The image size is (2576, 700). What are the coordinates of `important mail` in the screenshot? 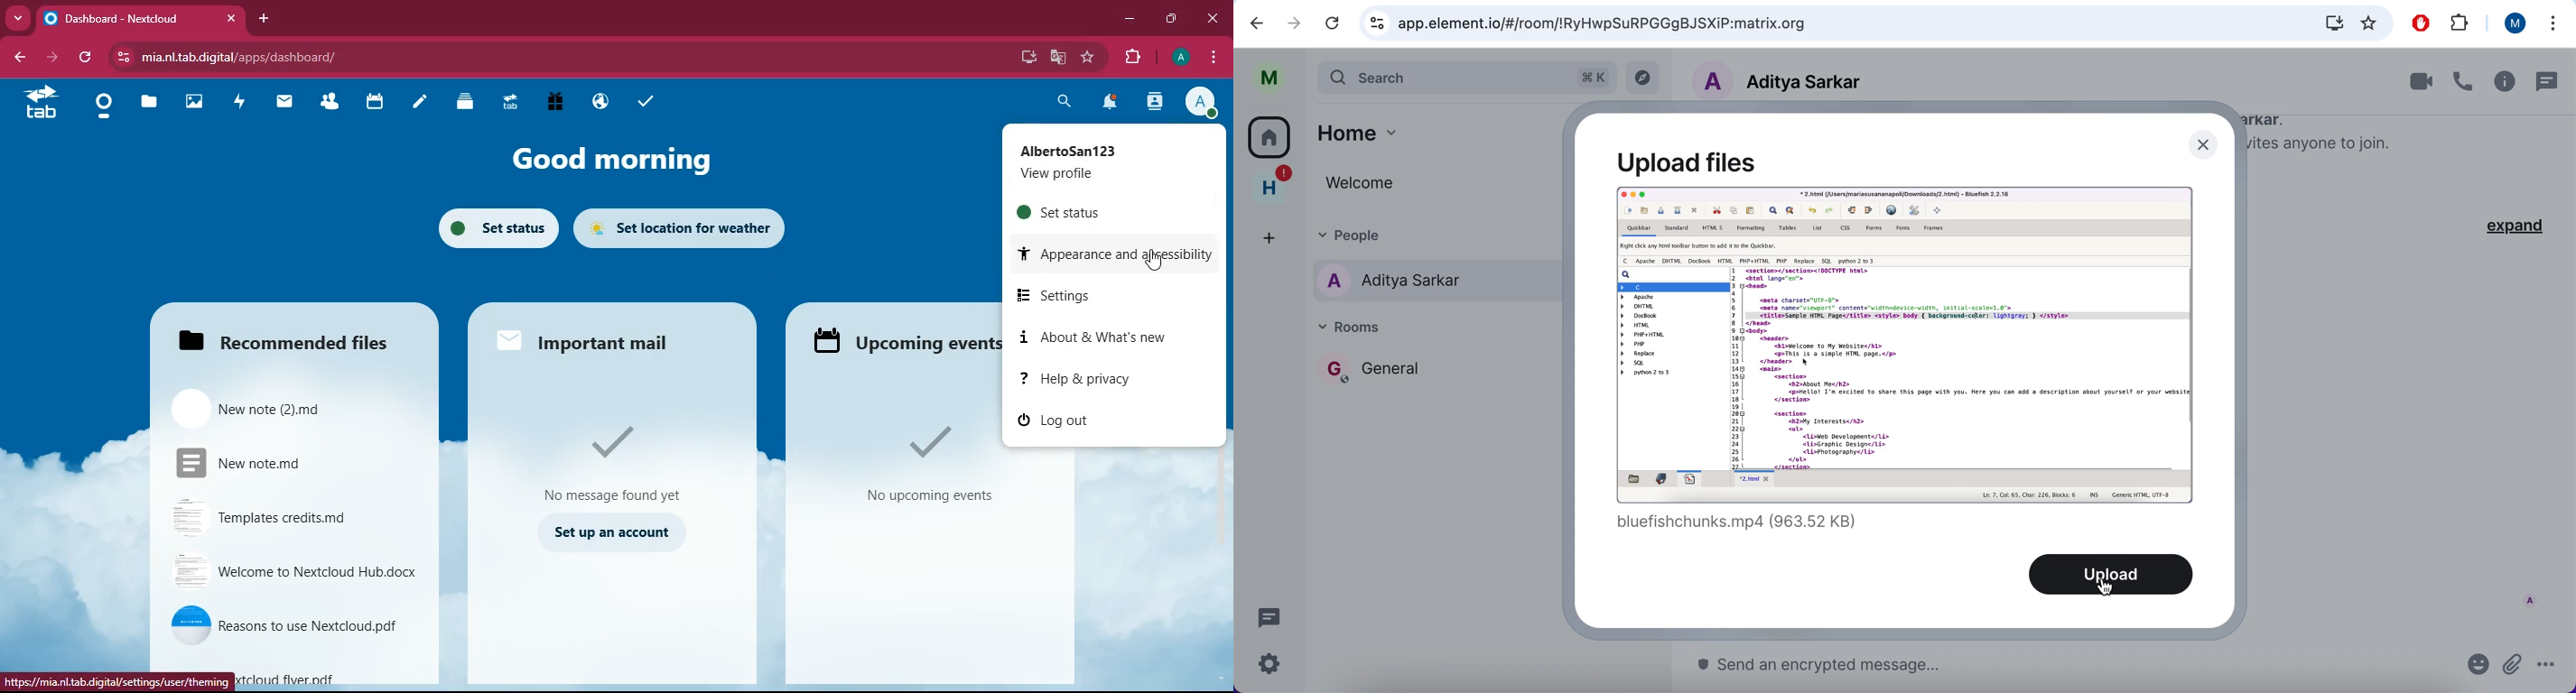 It's located at (599, 337).